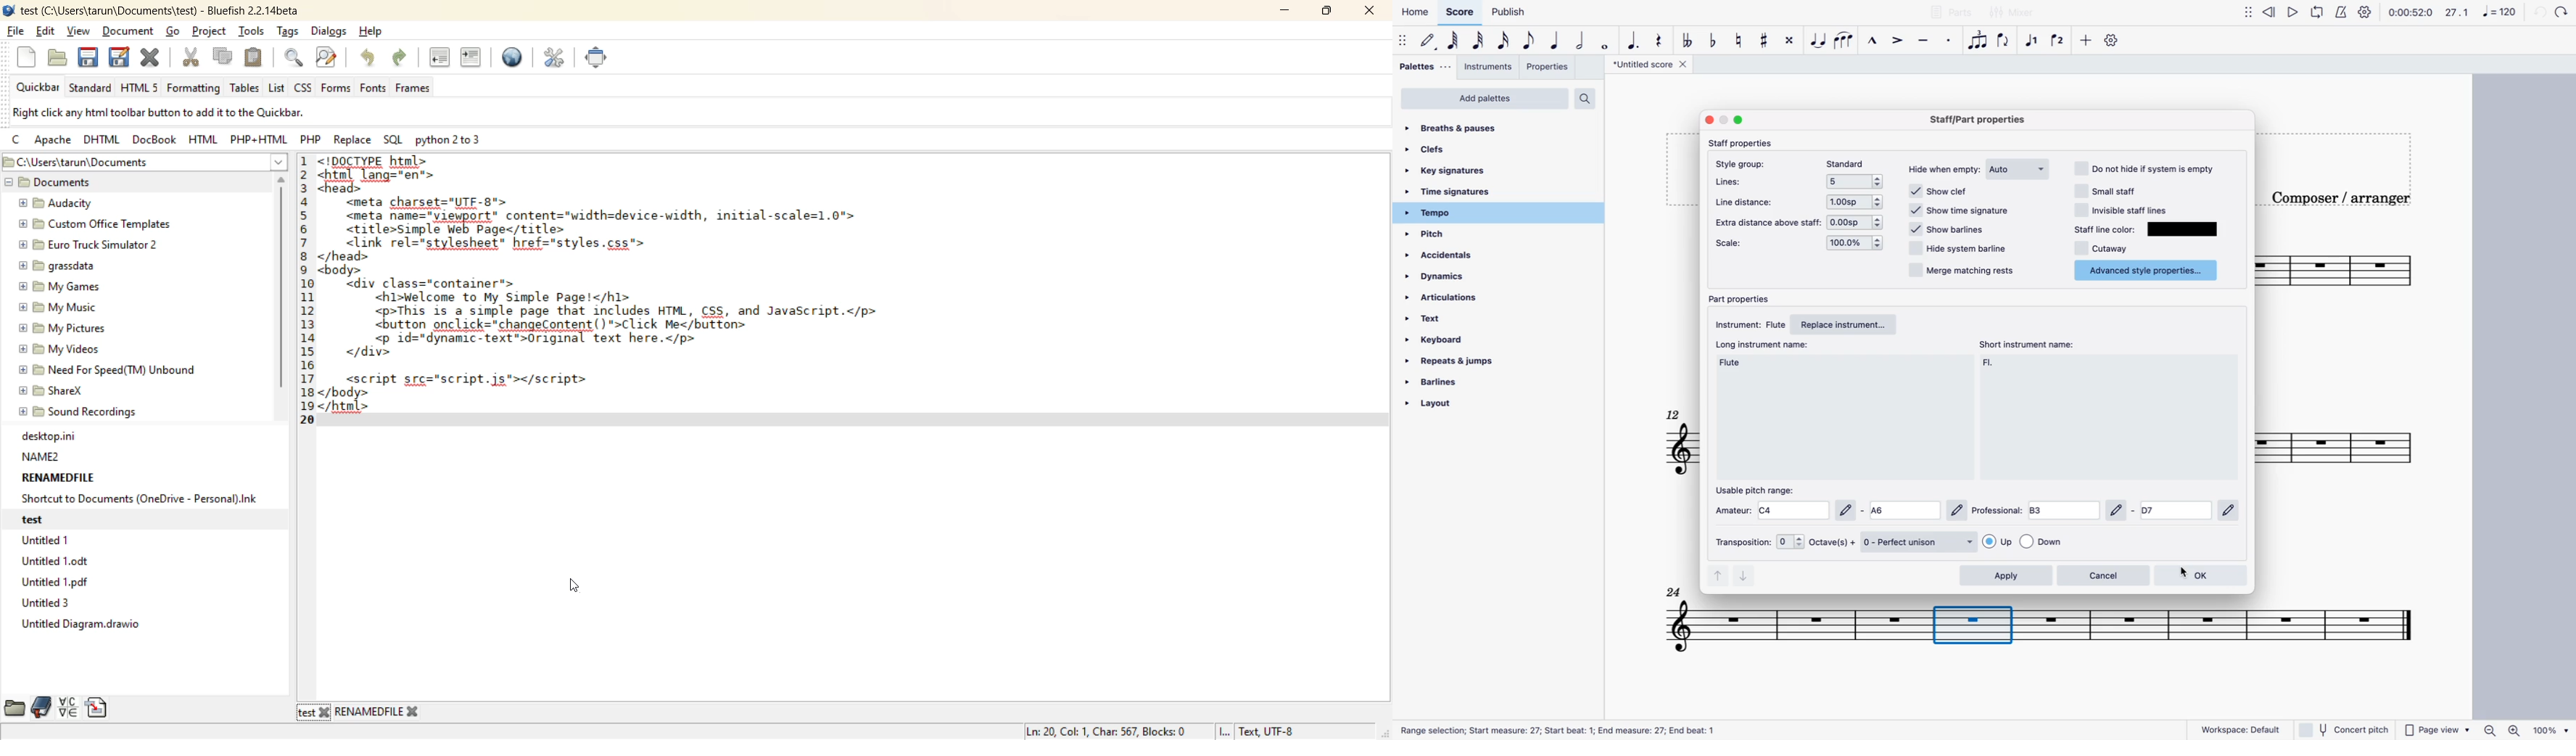 This screenshot has width=2576, height=756. Describe the element at coordinates (141, 88) in the screenshot. I see `html 5` at that location.